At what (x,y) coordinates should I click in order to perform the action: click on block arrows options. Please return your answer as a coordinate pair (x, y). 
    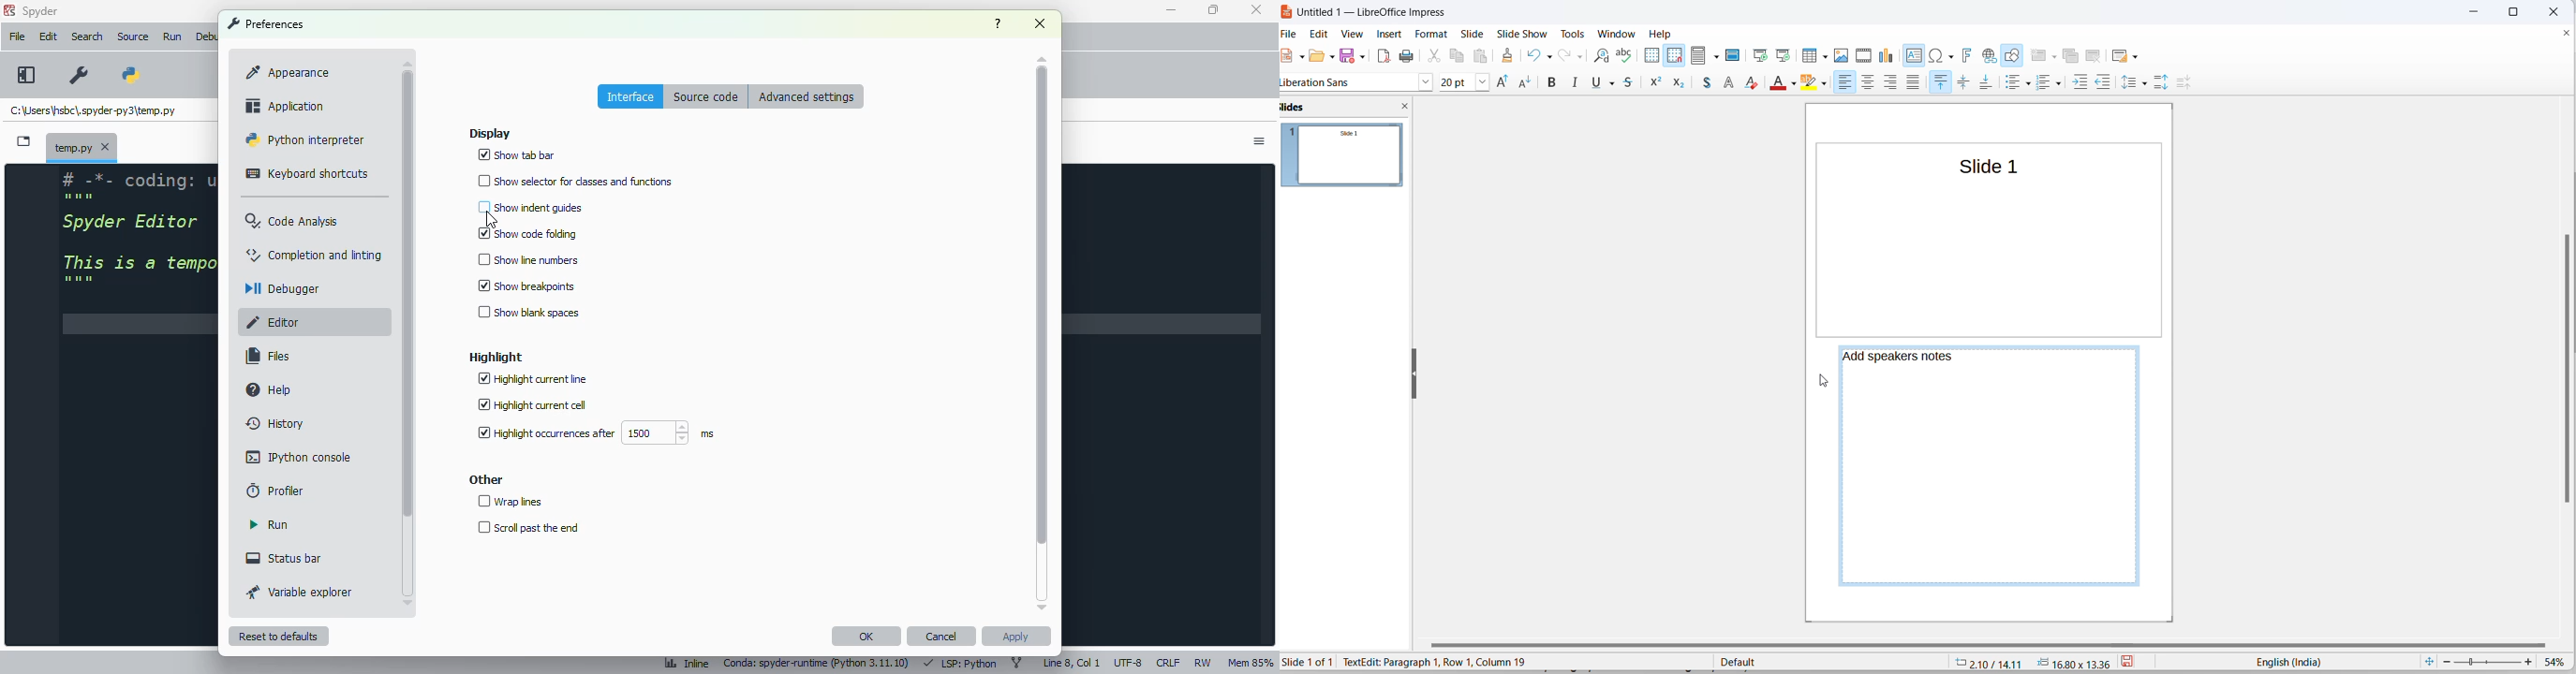
    Looking at the image, I should click on (1647, 83).